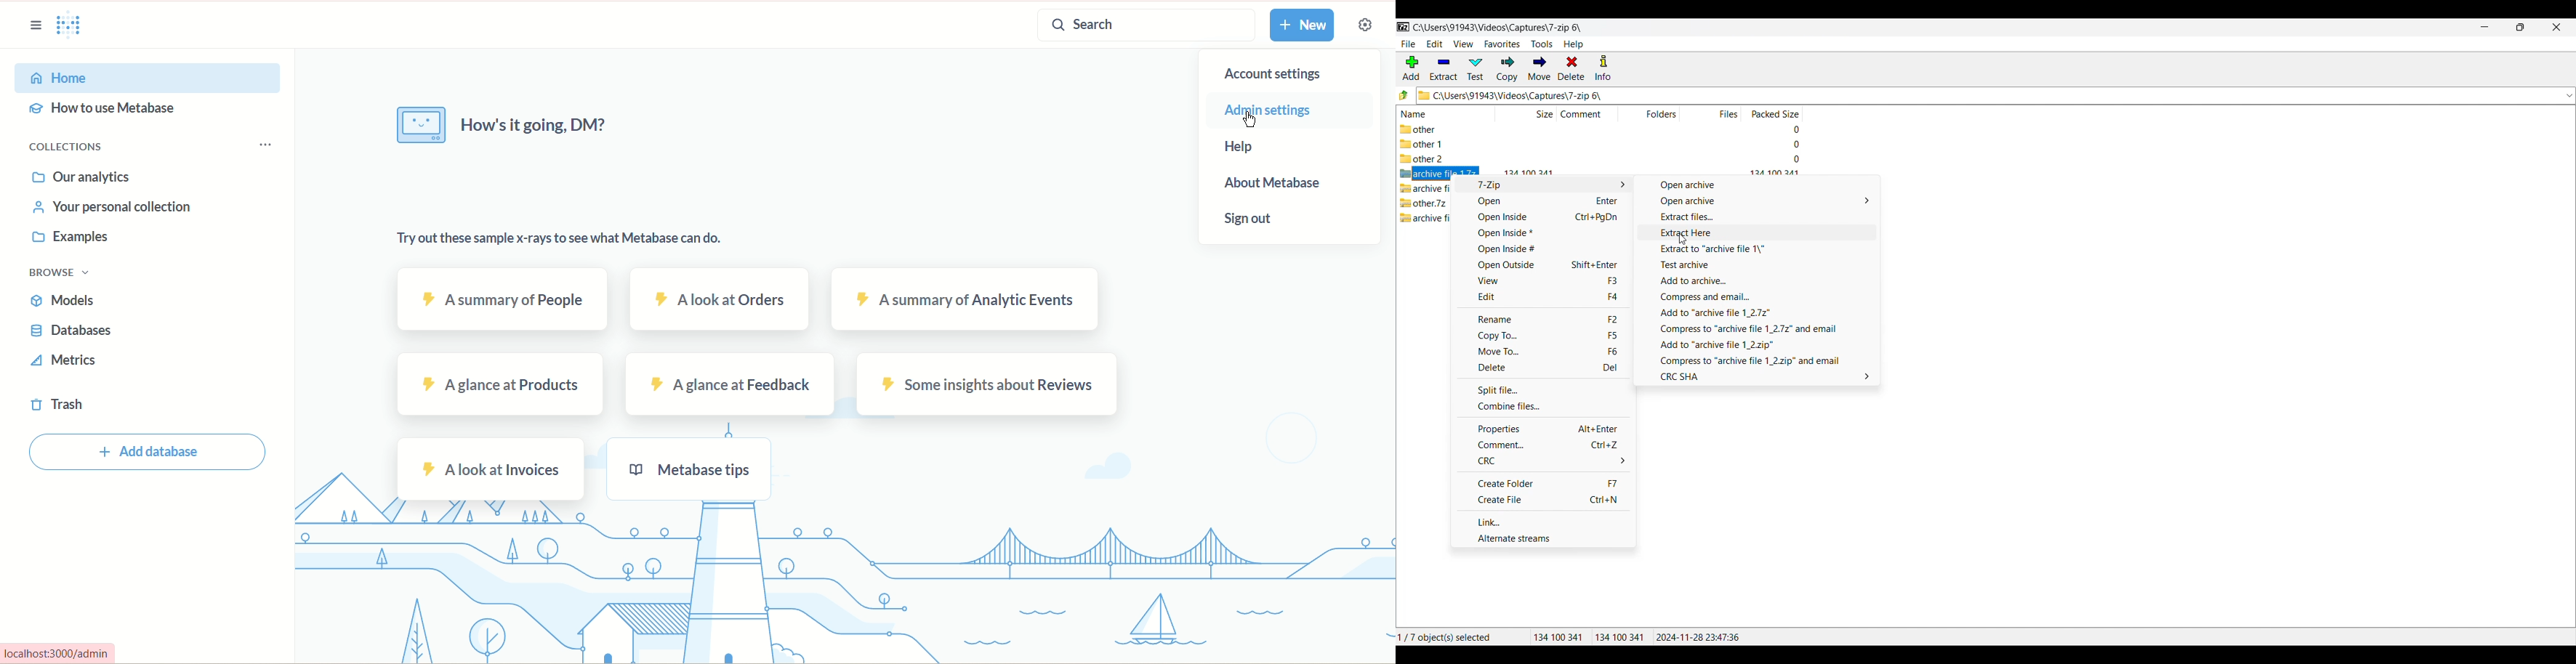  Describe the element at coordinates (1425, 174) in the screenshot. I see `archive file 1.7z ` at that location.